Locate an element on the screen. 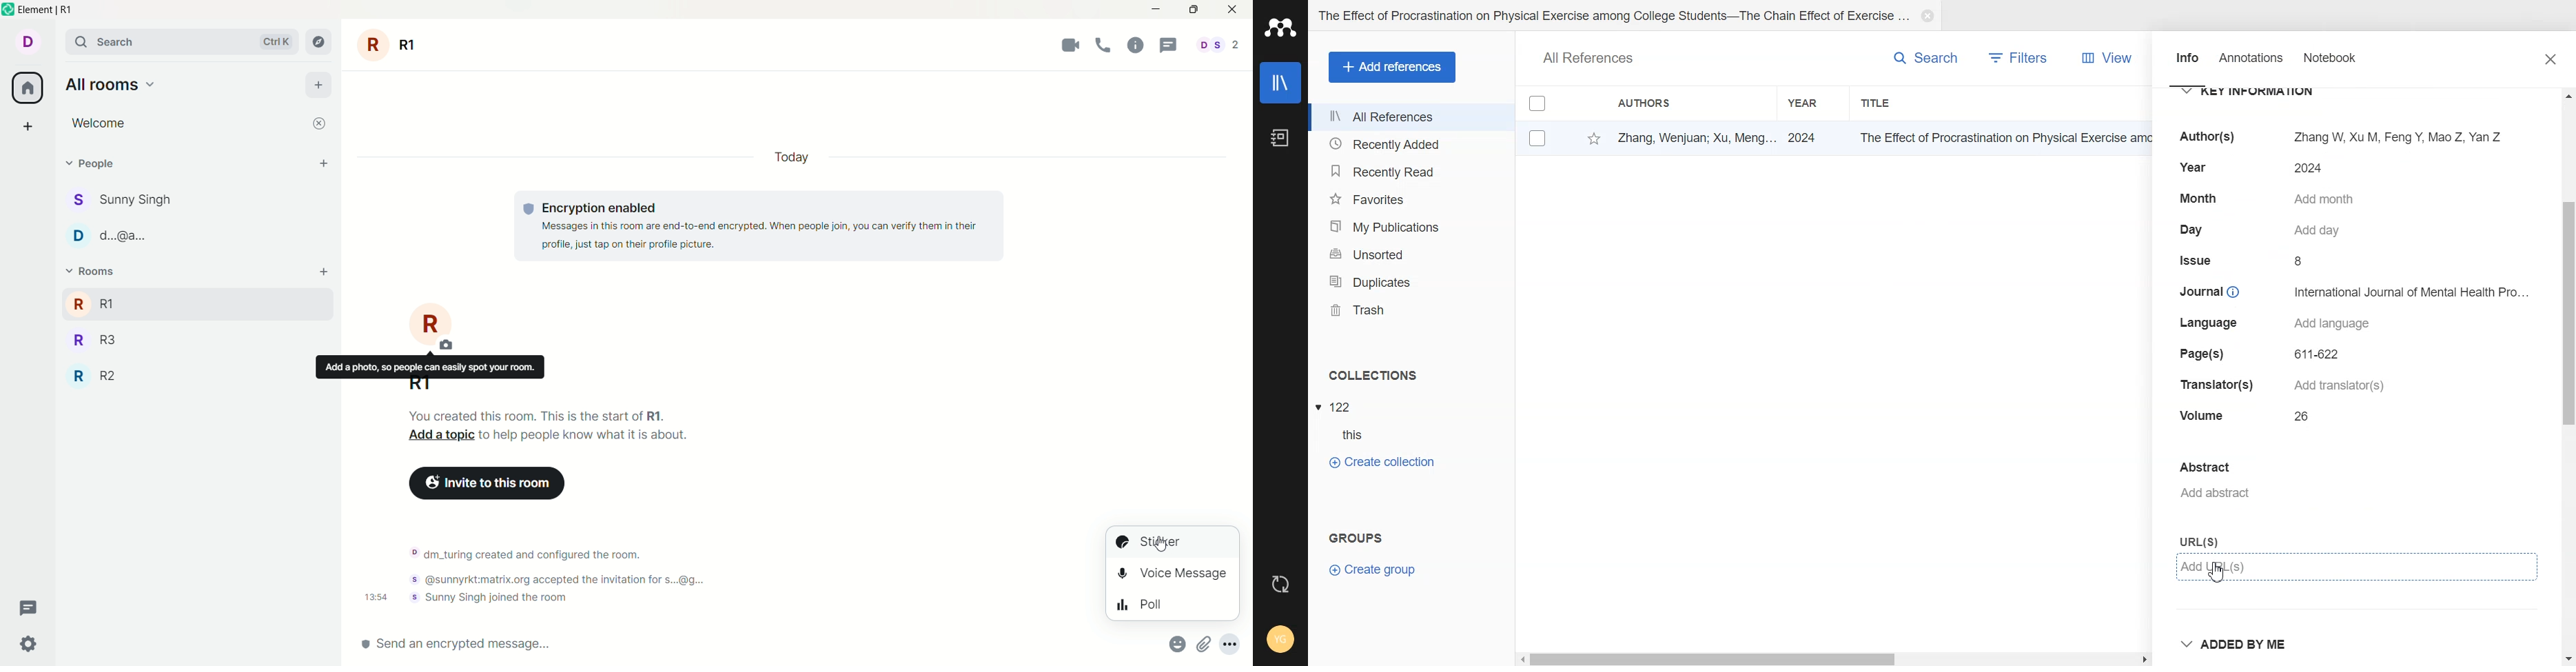 Image resolution: width=2576 pixels, height=672 pixels. search is located at coordinates (183, 41).